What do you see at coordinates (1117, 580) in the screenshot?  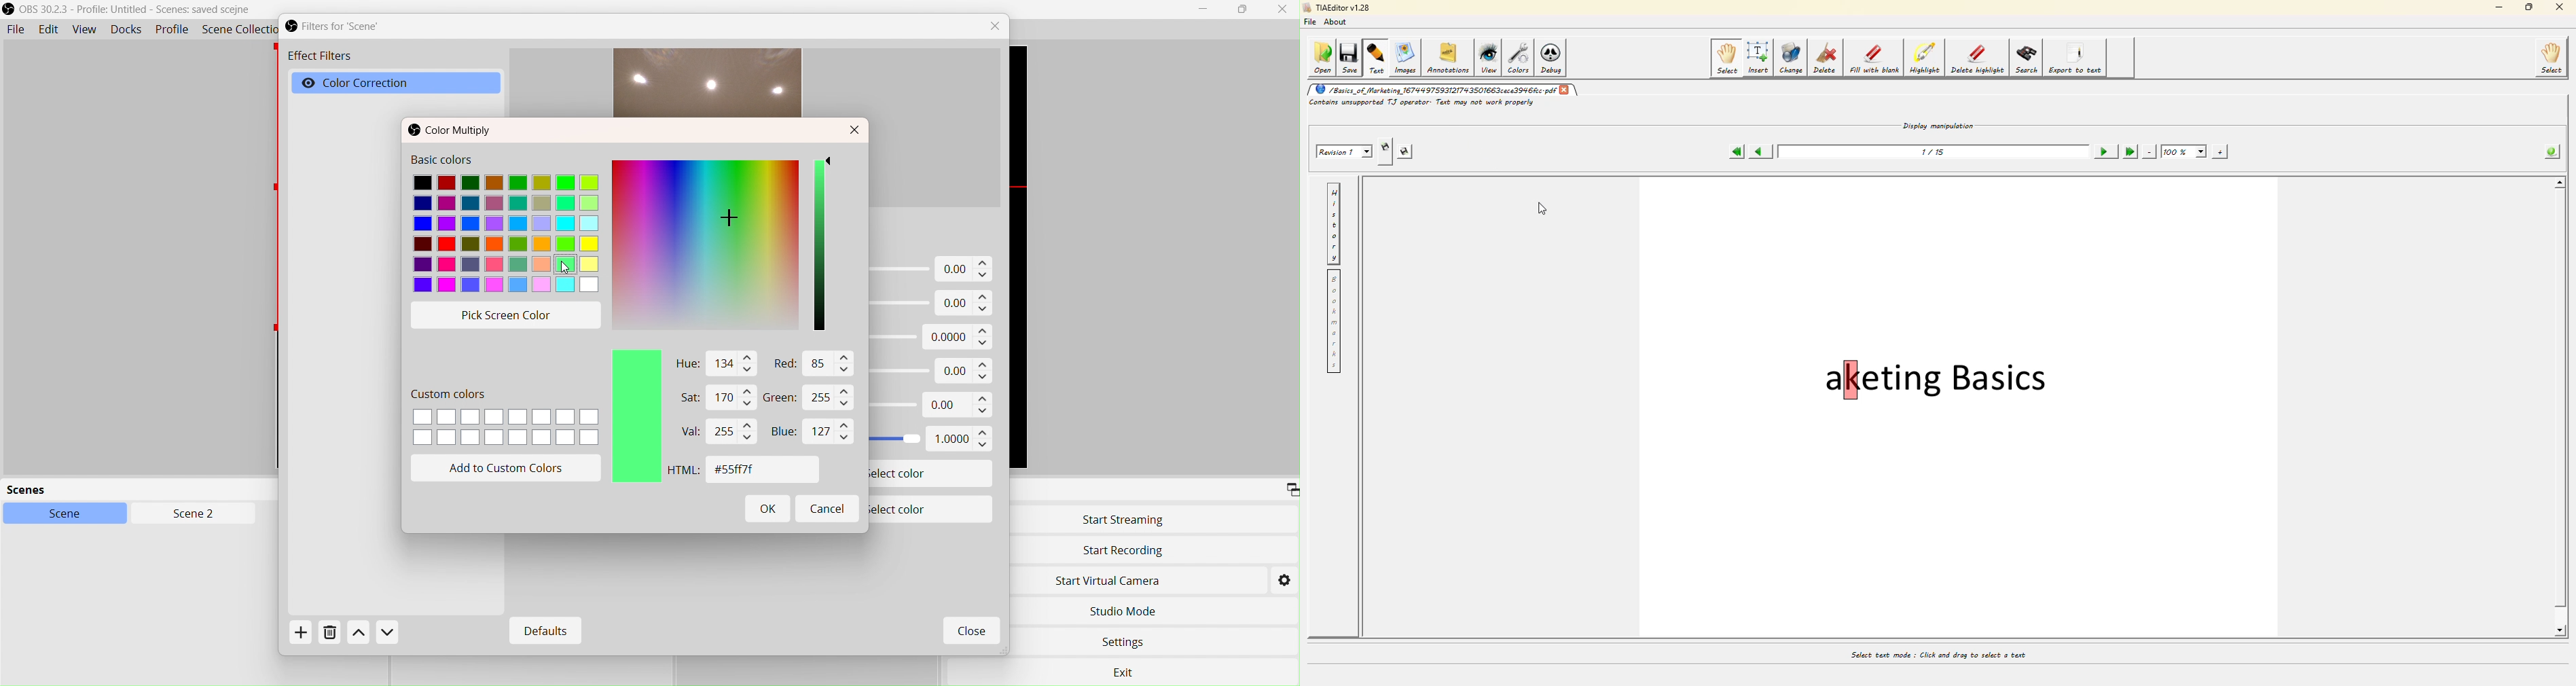 I see `Start Virtual Camera` at bounding box center [1117, 580].